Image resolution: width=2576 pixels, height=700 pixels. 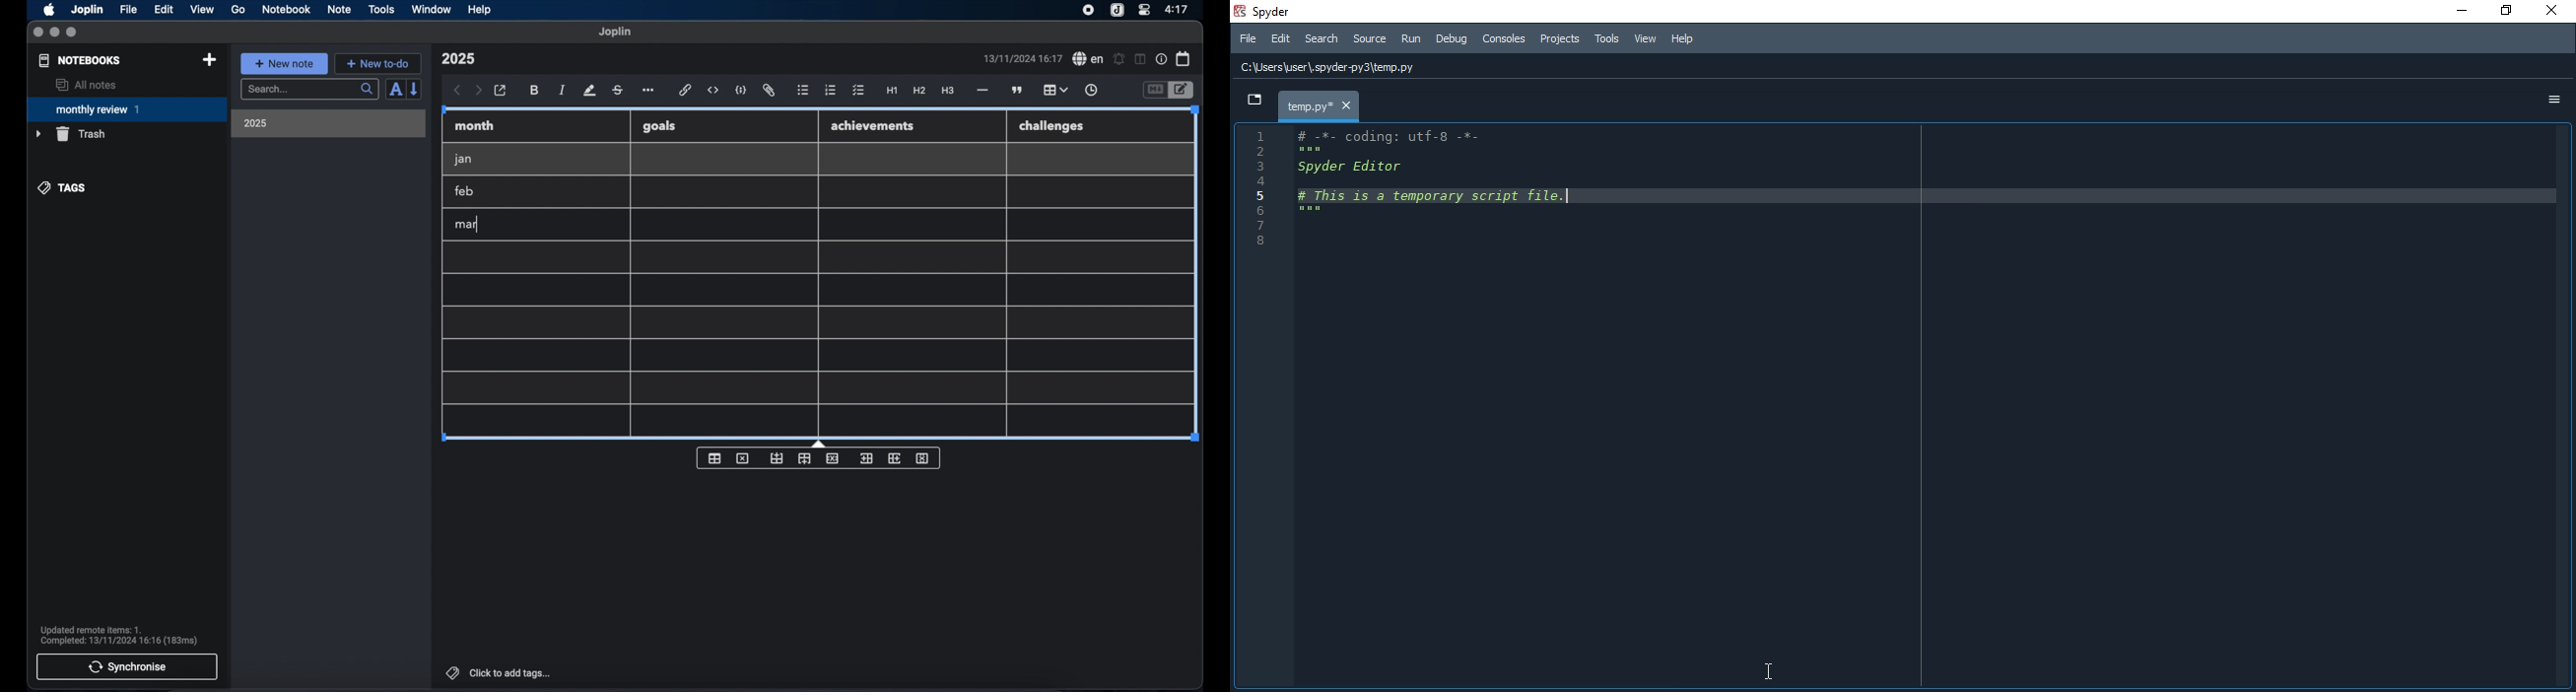 I want to click on forward, so click(x=478, y=91).